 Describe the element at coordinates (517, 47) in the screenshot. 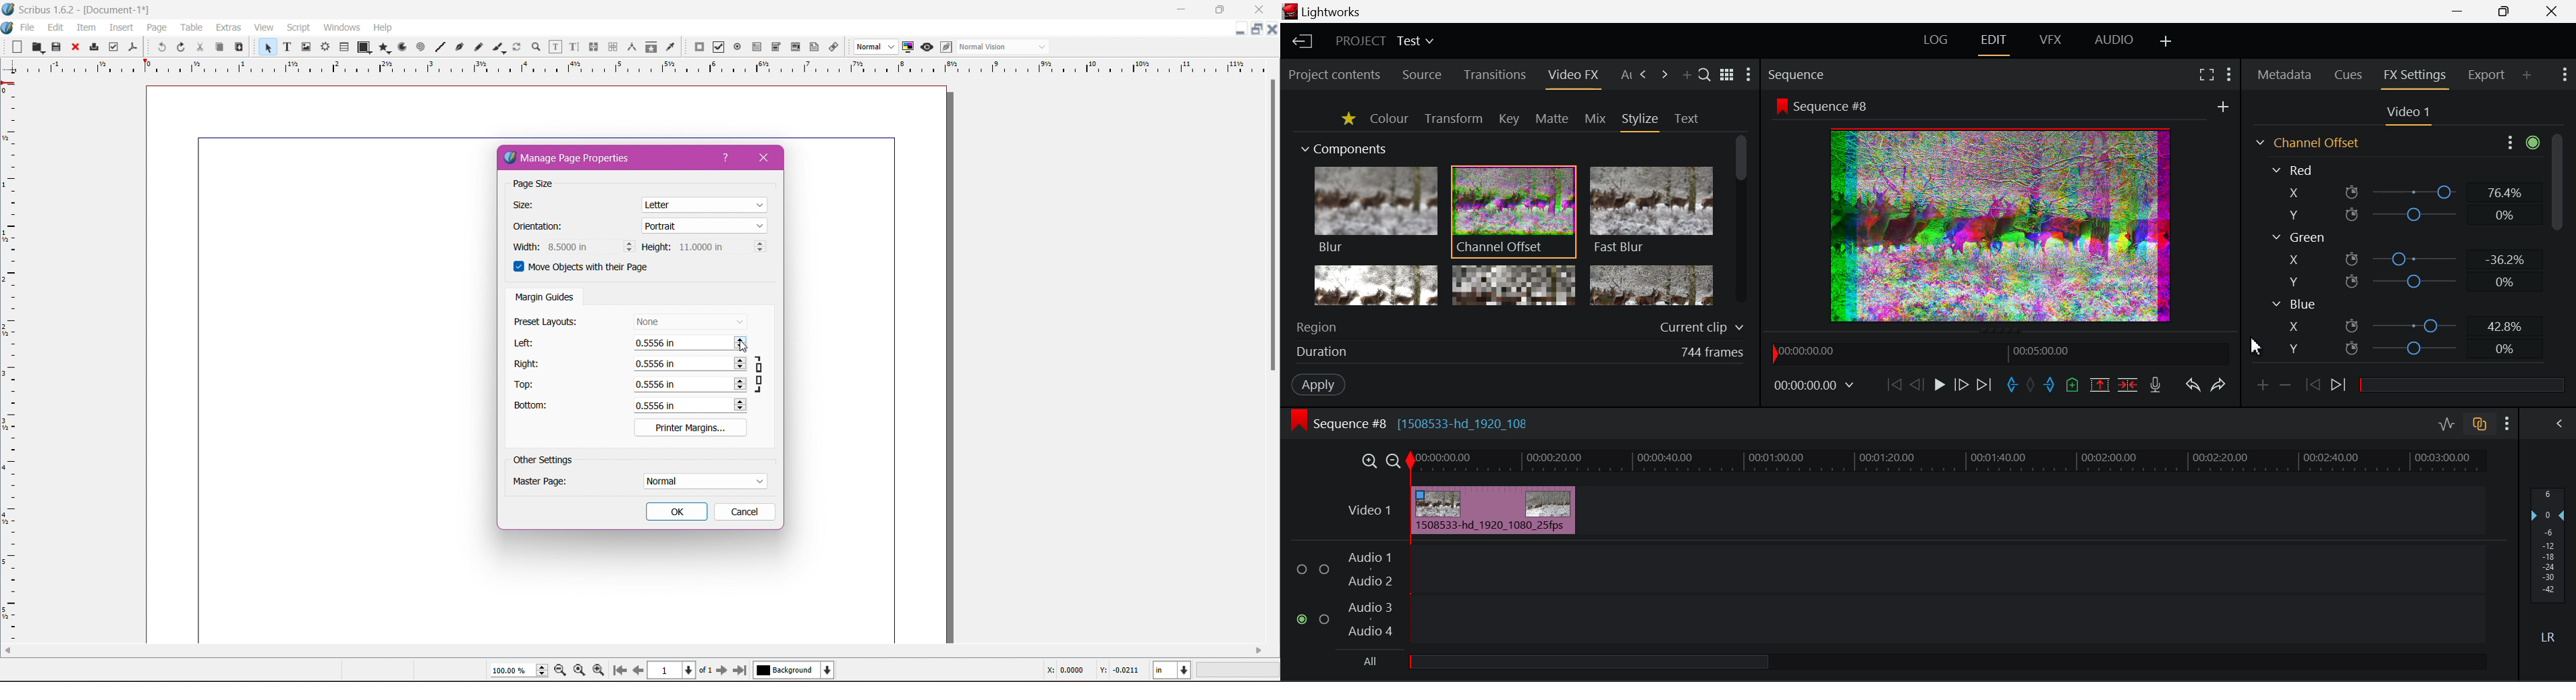

I see `Rotate Item` at that location.